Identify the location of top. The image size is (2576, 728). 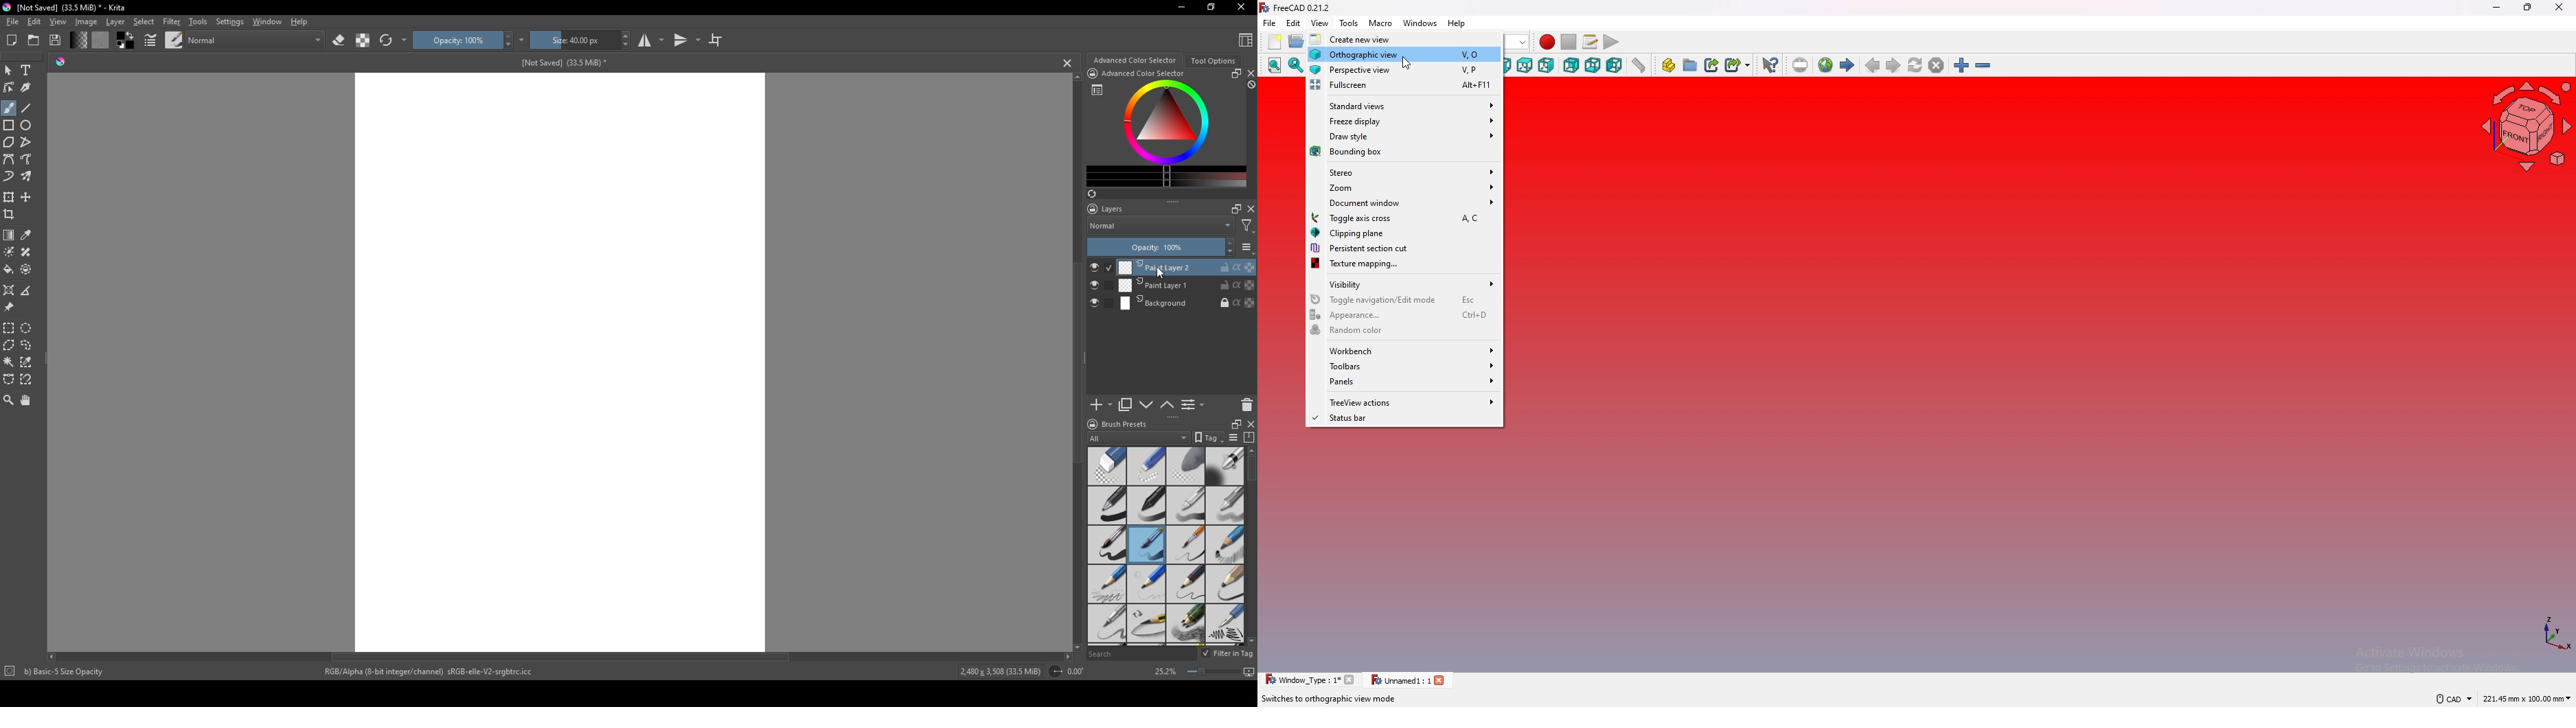
(1525, 66).